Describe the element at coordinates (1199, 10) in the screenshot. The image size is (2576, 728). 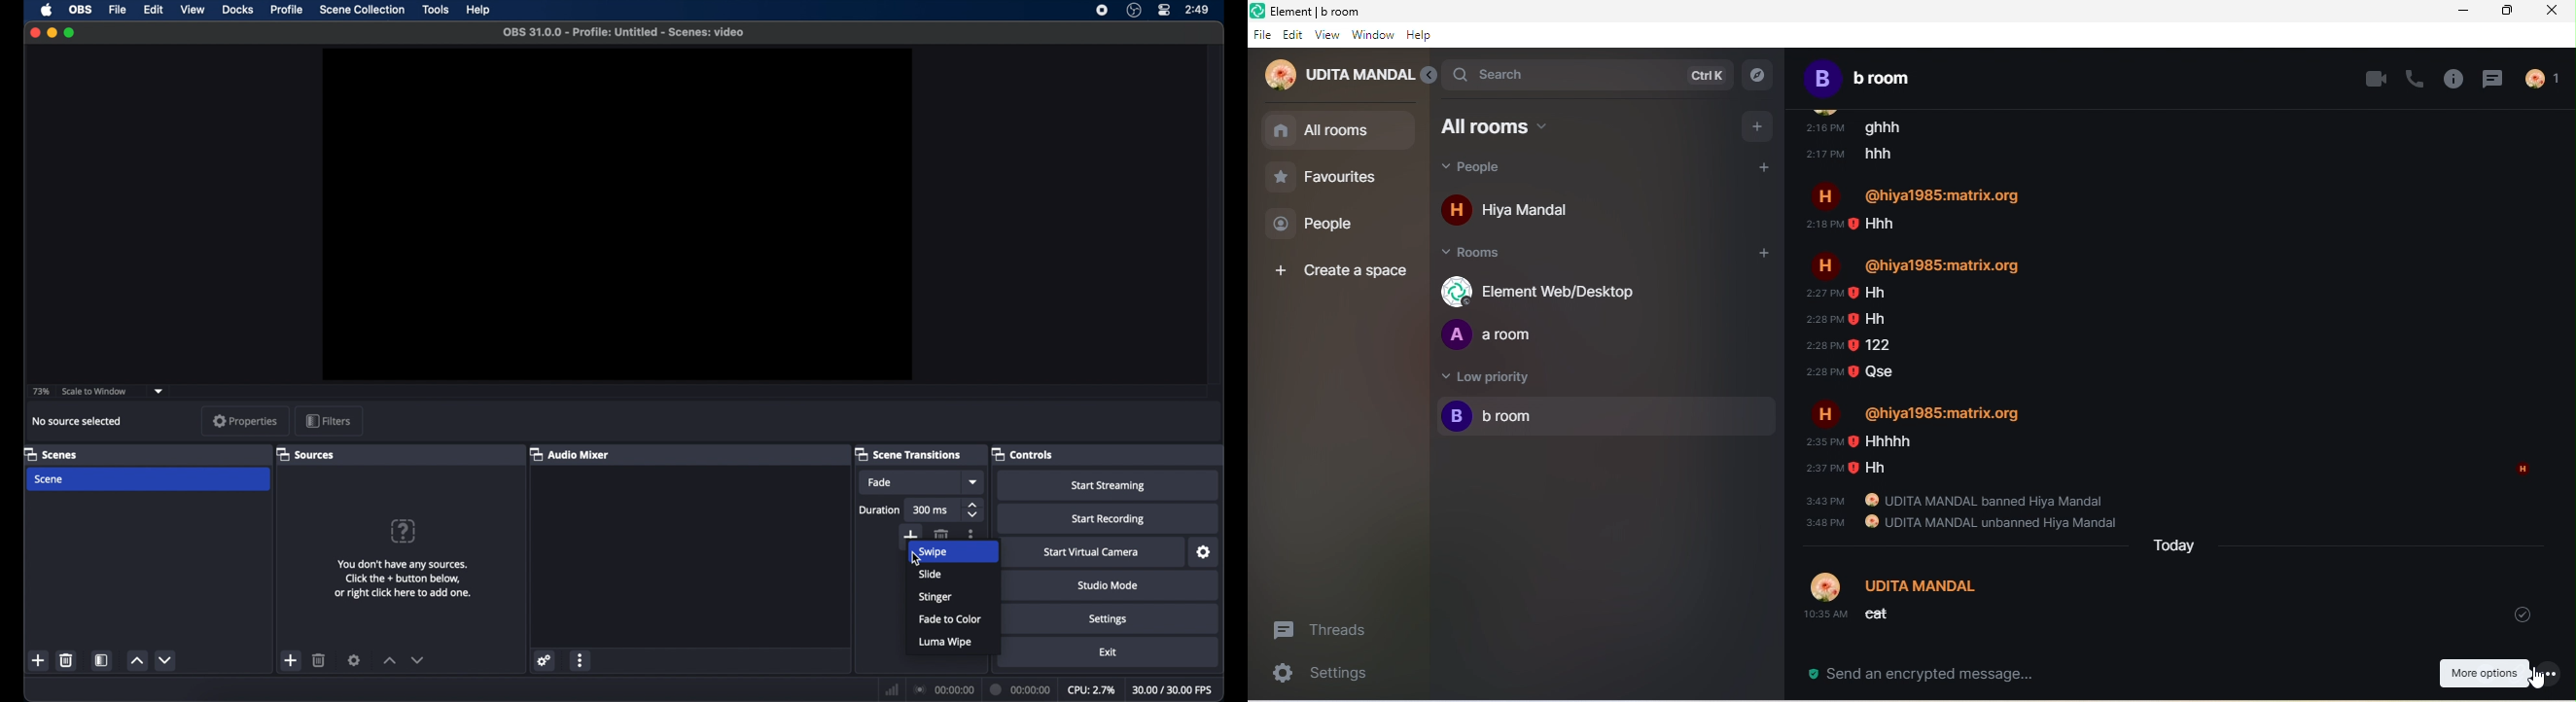
I see `time` at that location.